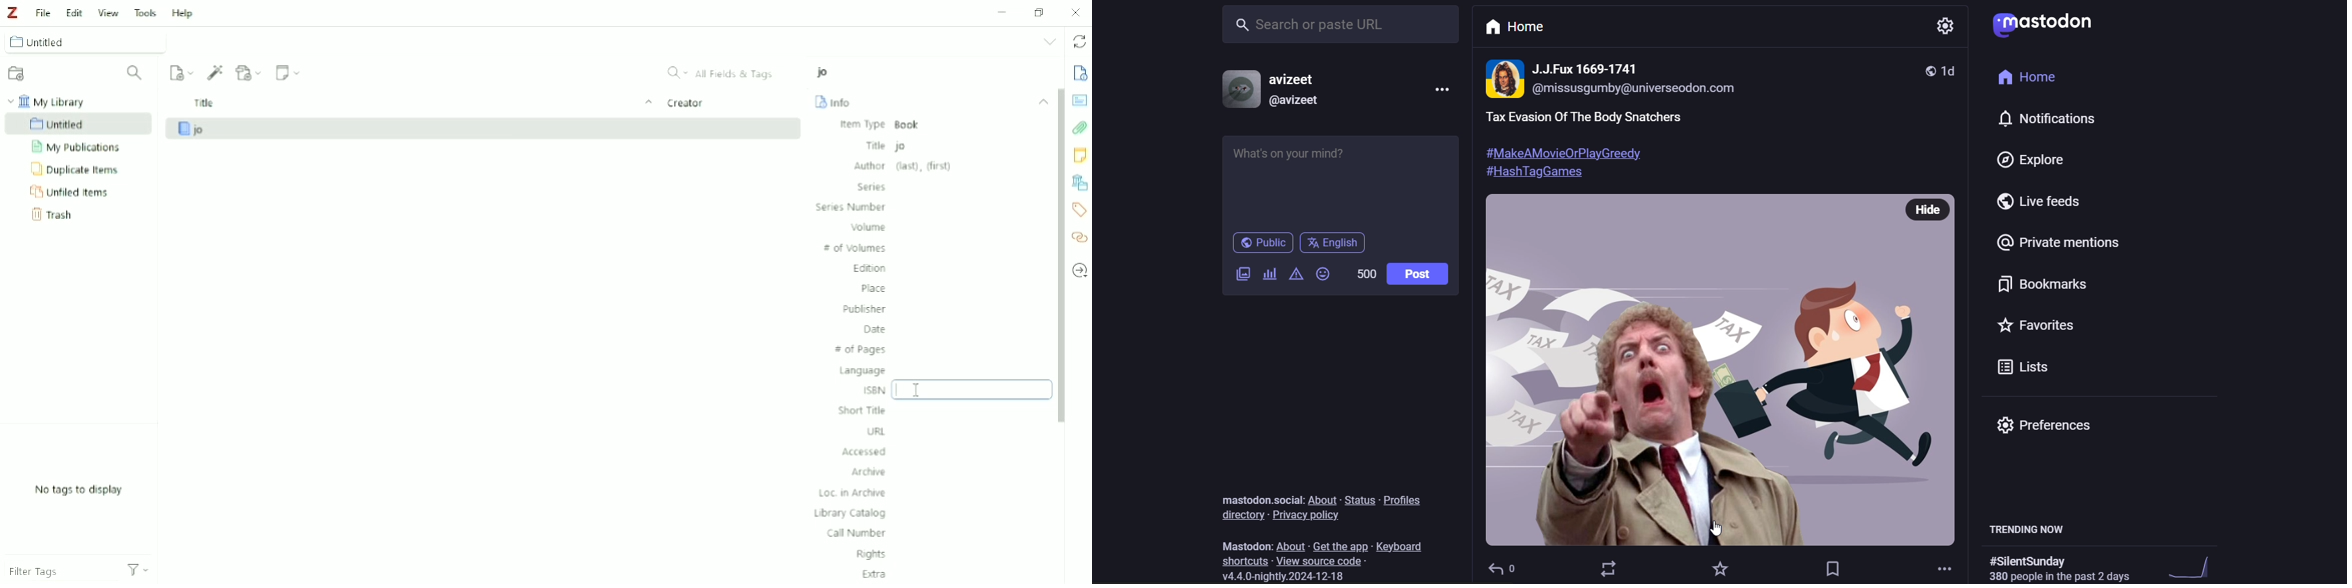 This screenshot has height=588, width=2352. Describe the element at coordinates (862, 410) in the screenshot. I see `Short Title` at that location.